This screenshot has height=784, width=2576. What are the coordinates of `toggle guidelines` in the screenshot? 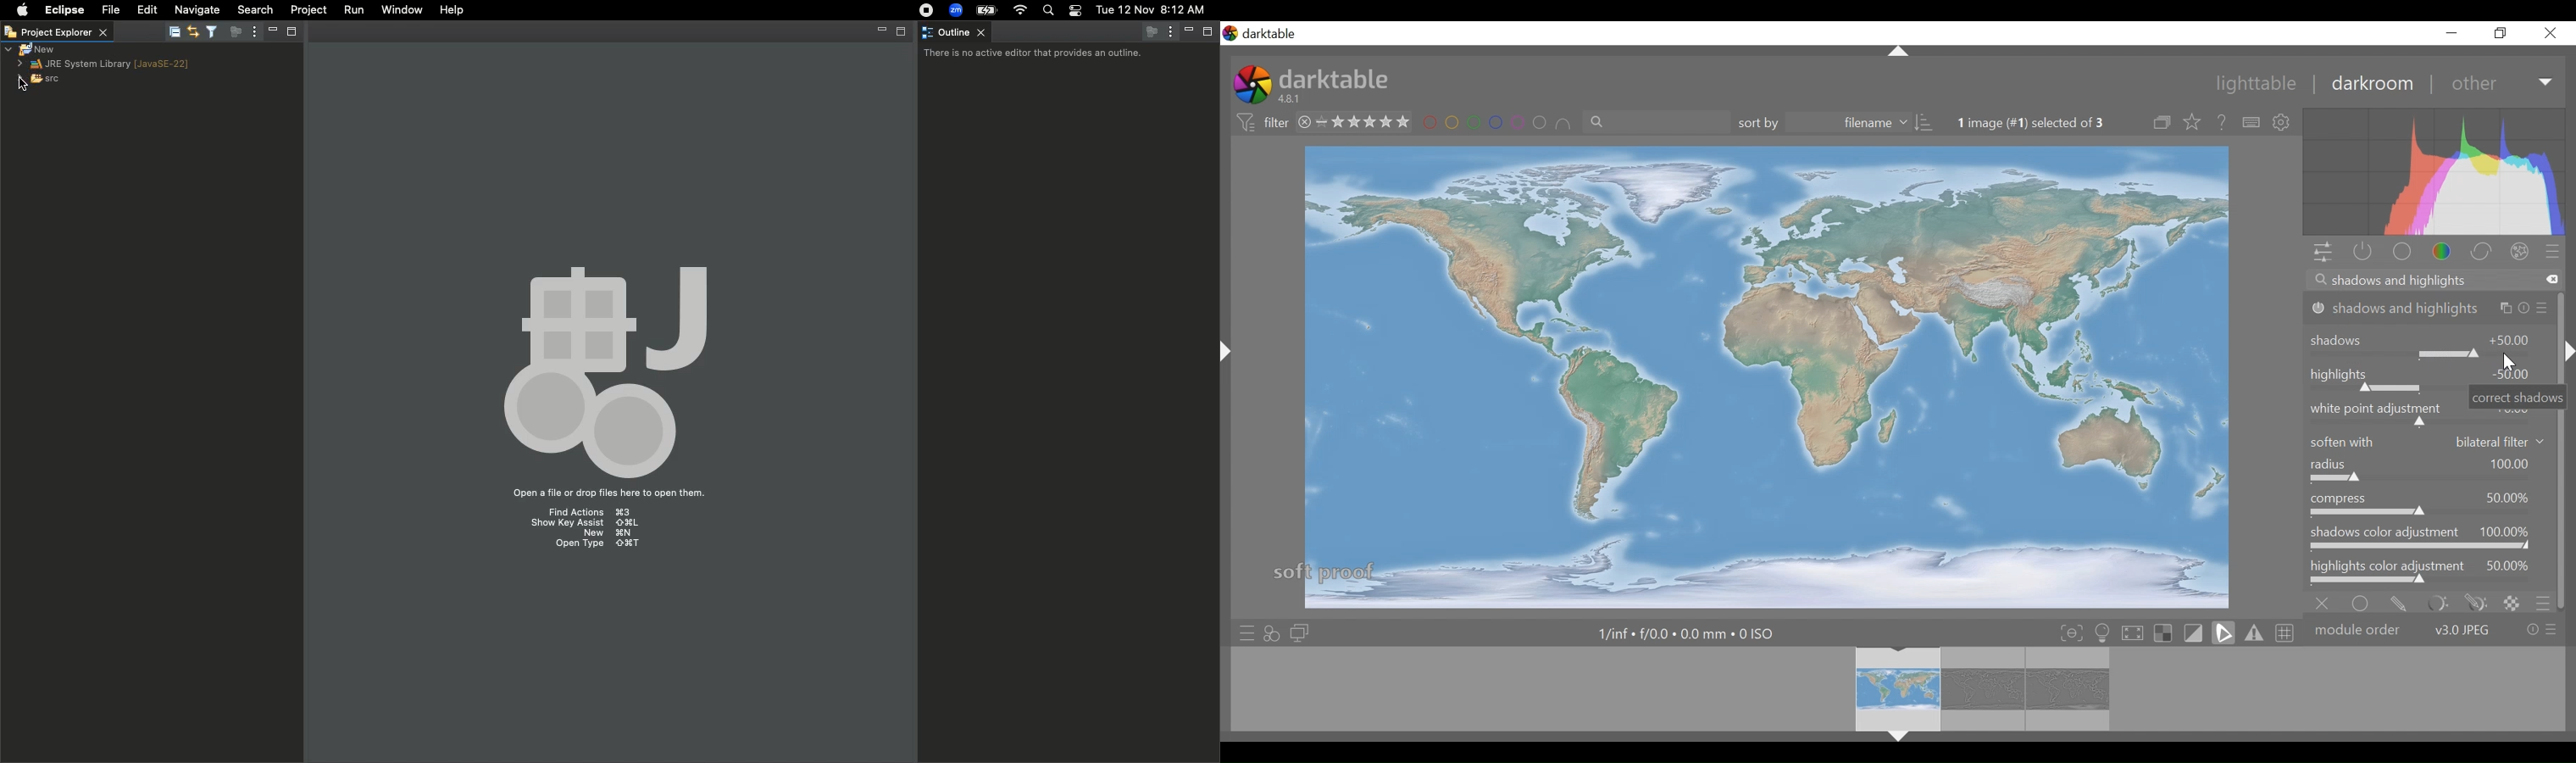 It's located at (2283, 632).